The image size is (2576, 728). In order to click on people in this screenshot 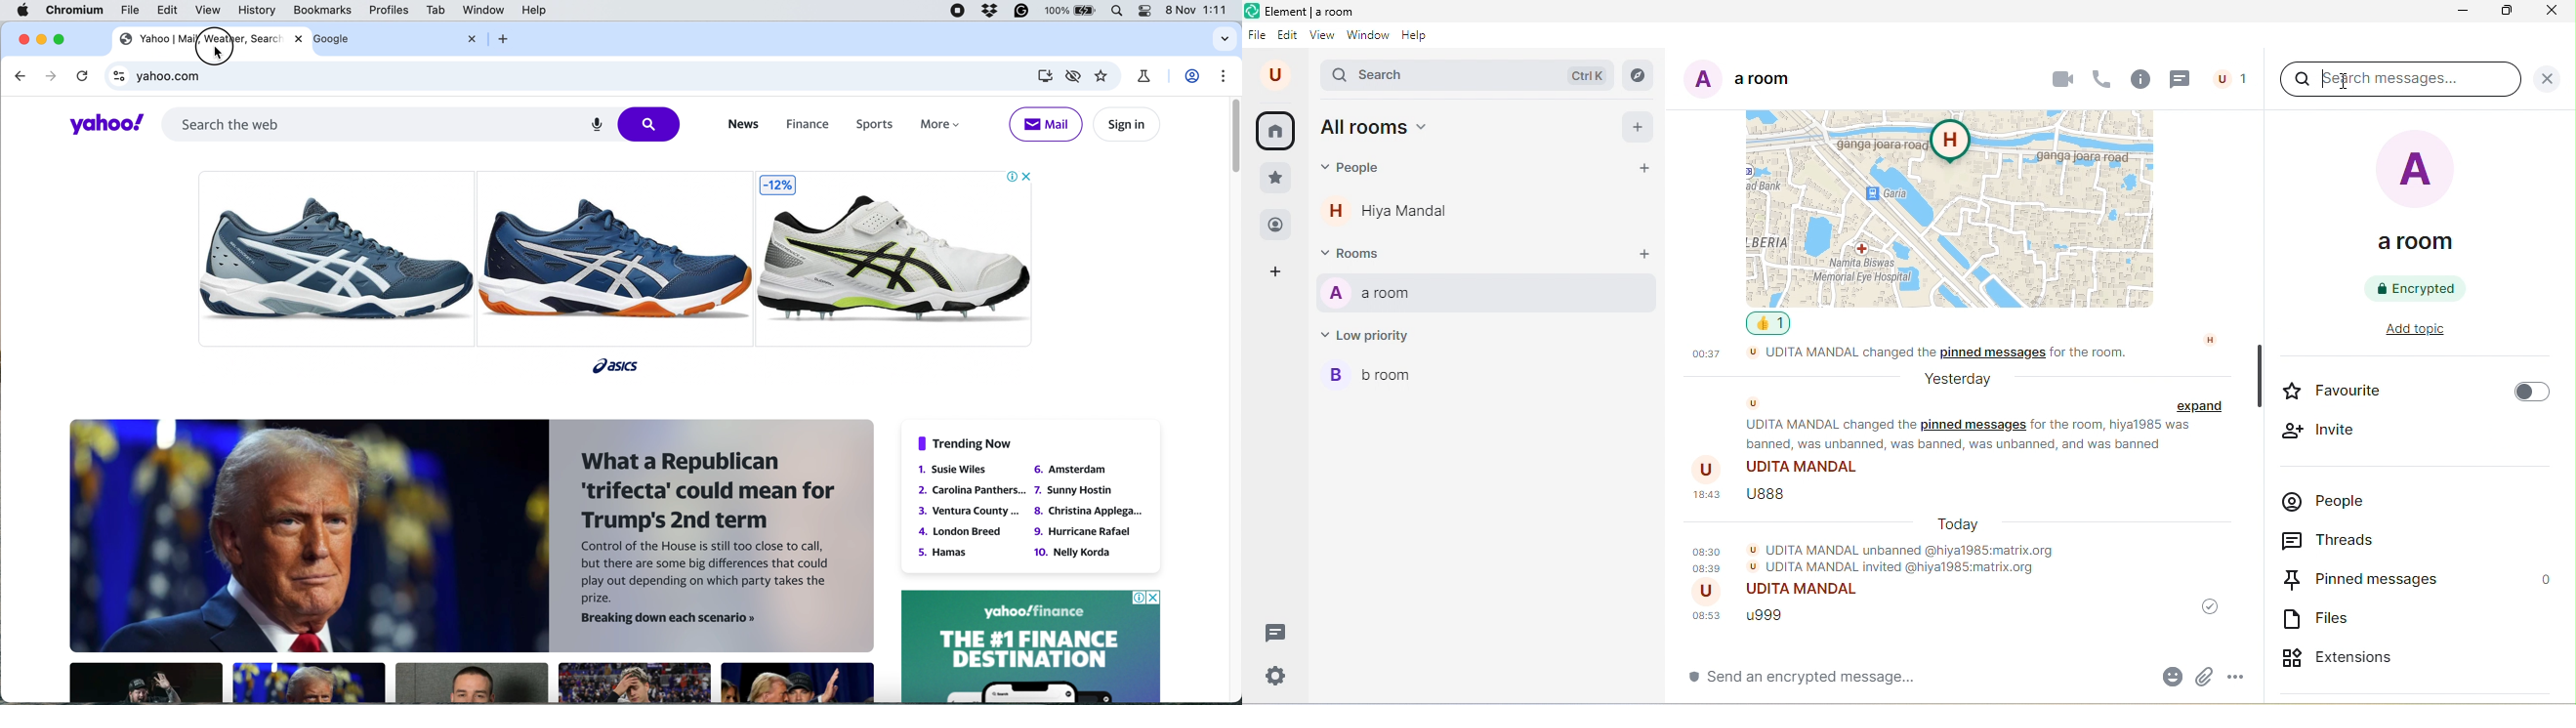, I will do `click(2231, 77)`.